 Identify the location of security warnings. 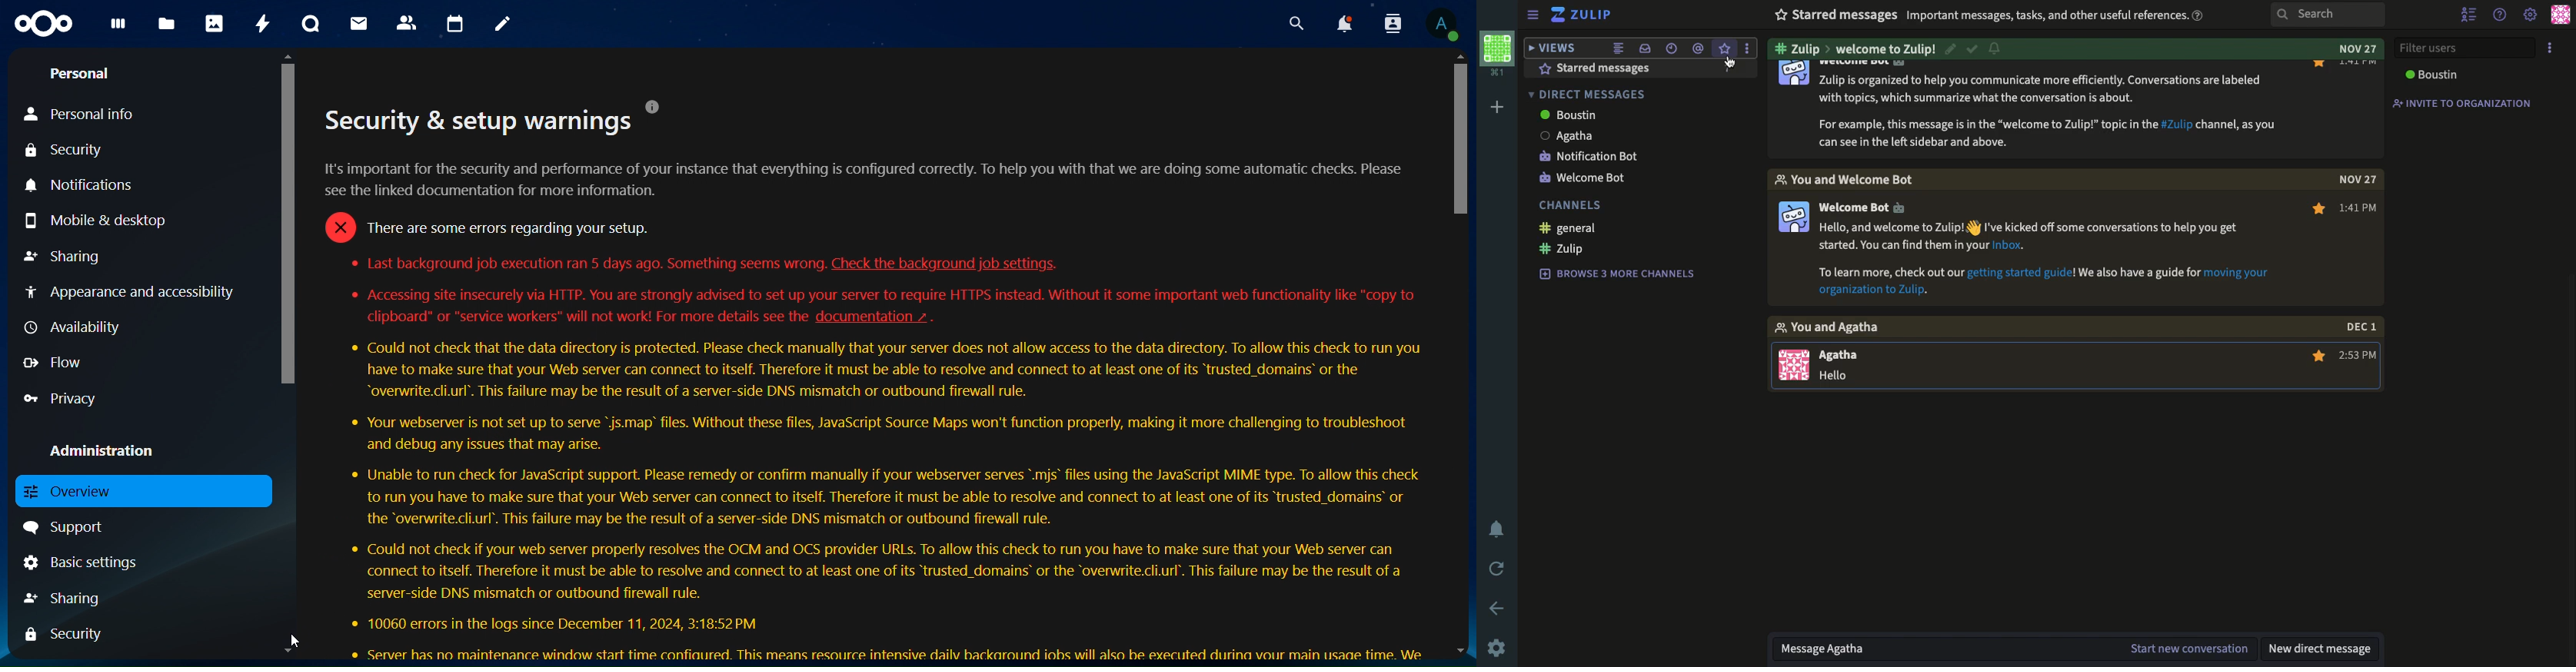
(875, 380).